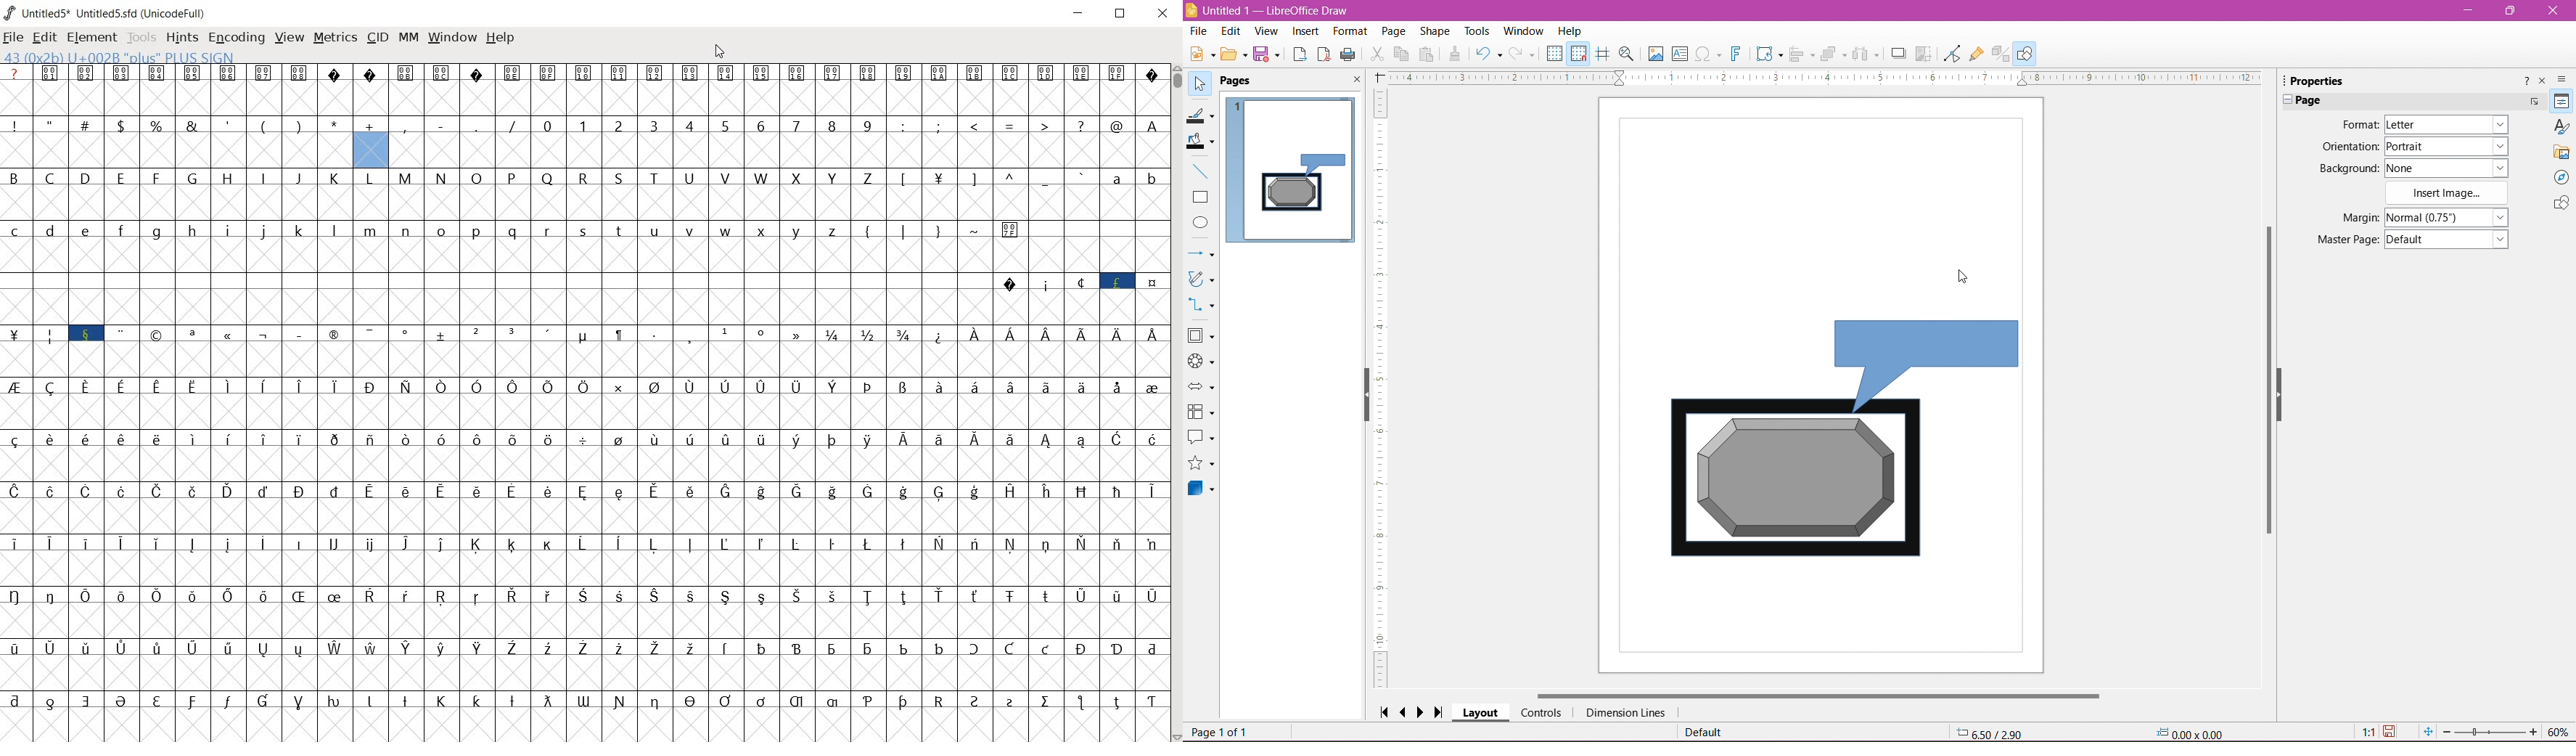 Image resolution: width=2576 pixels, height=756 pixels. What do you see at coordinates (1202, 387) in the screenshot?
I see `Block Arrows` at bounding box center [1202, 387].